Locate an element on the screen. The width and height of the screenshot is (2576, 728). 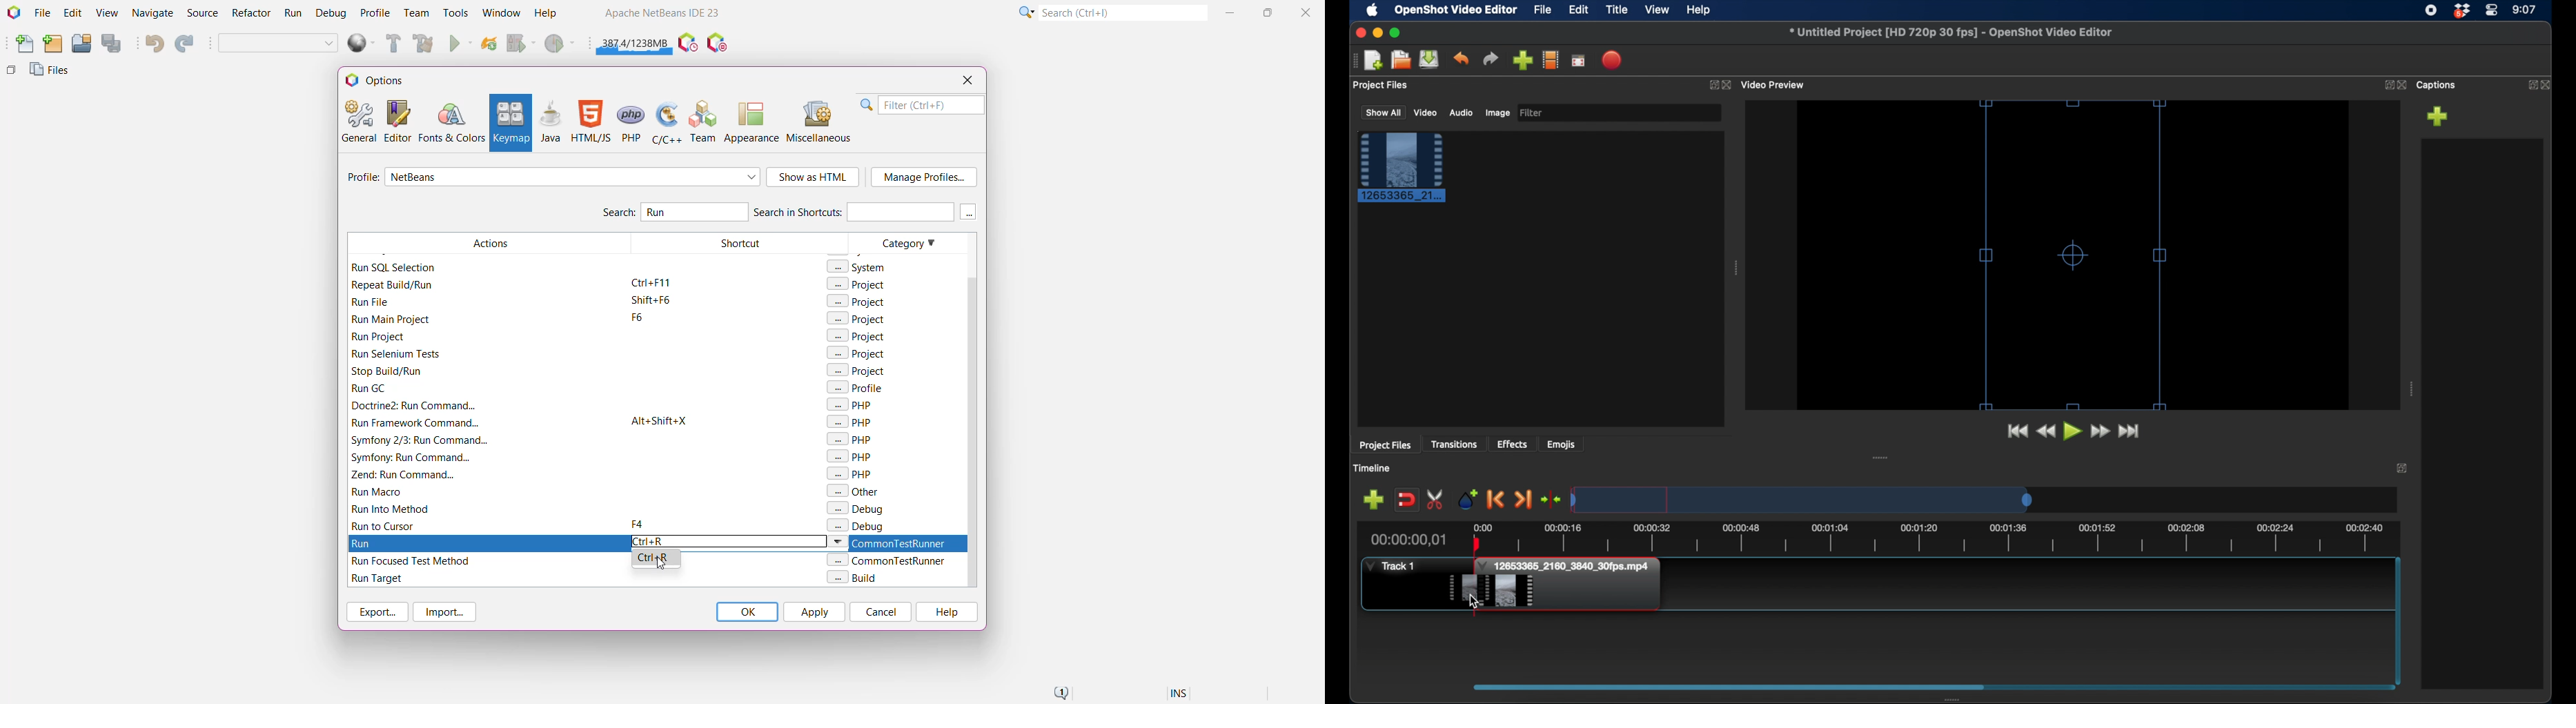
play is located at coordinates (2072, 431).